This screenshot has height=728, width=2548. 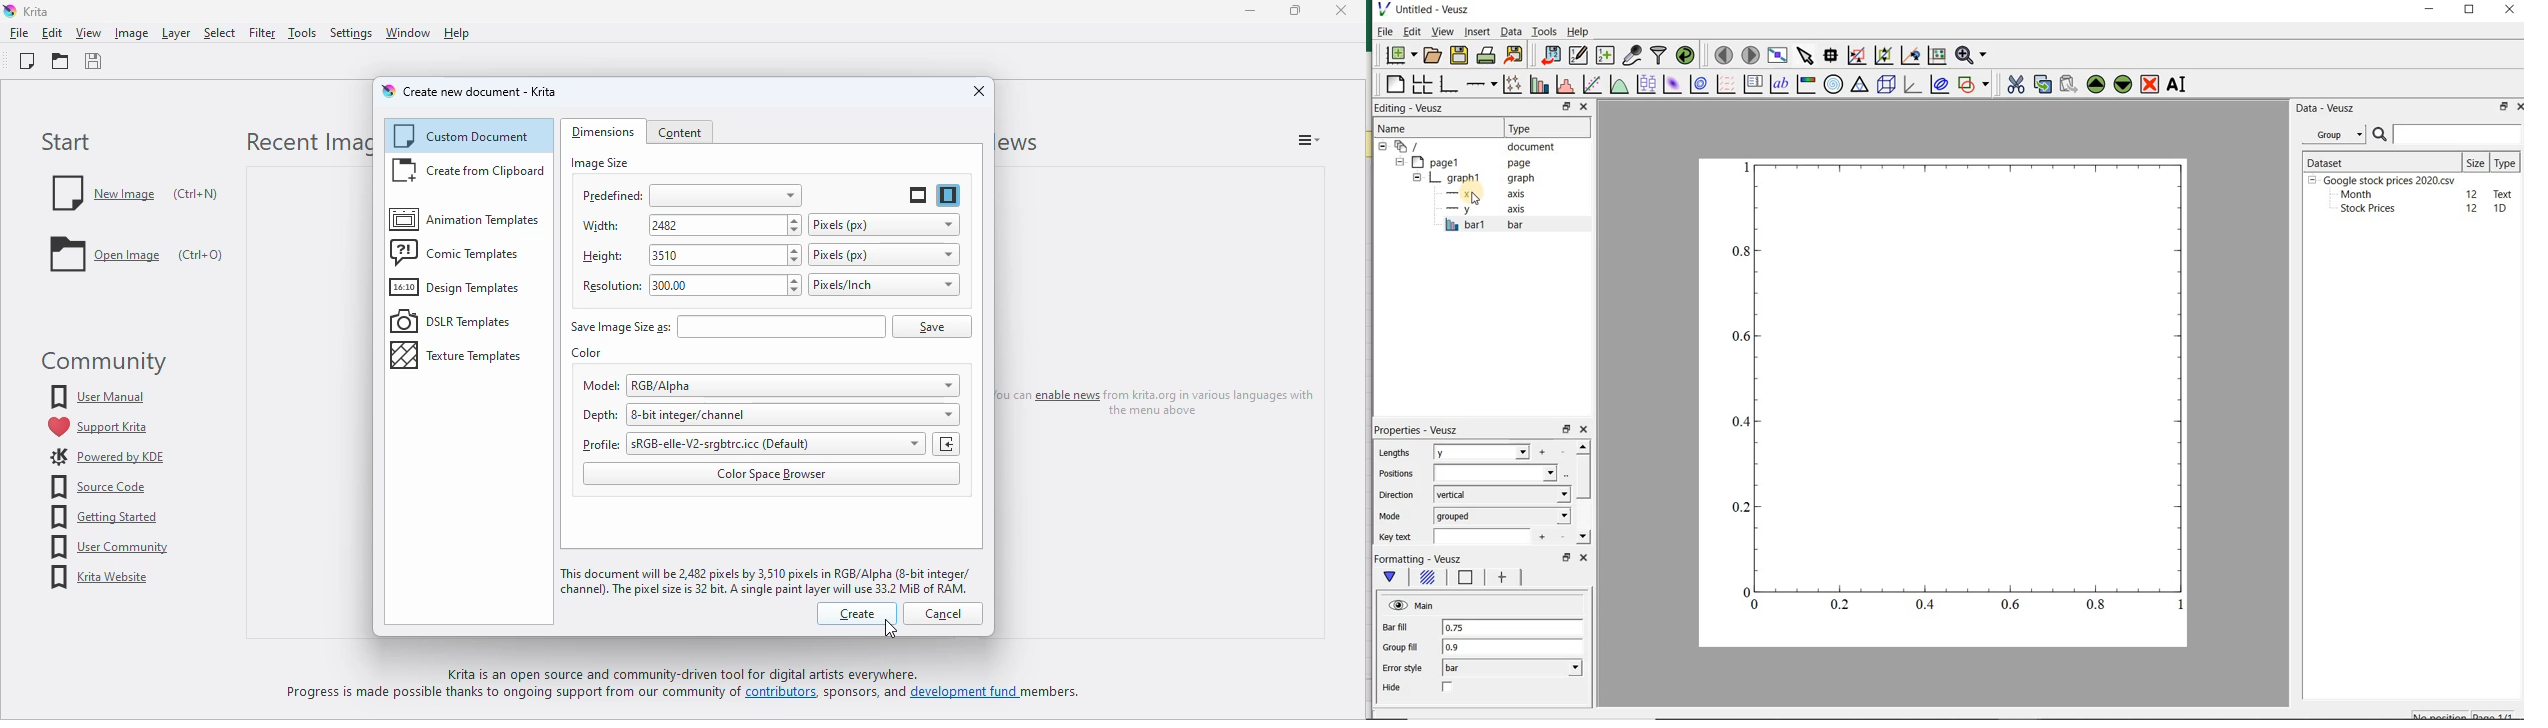 I want to click on open an existing document, so click(x=60, y=61).